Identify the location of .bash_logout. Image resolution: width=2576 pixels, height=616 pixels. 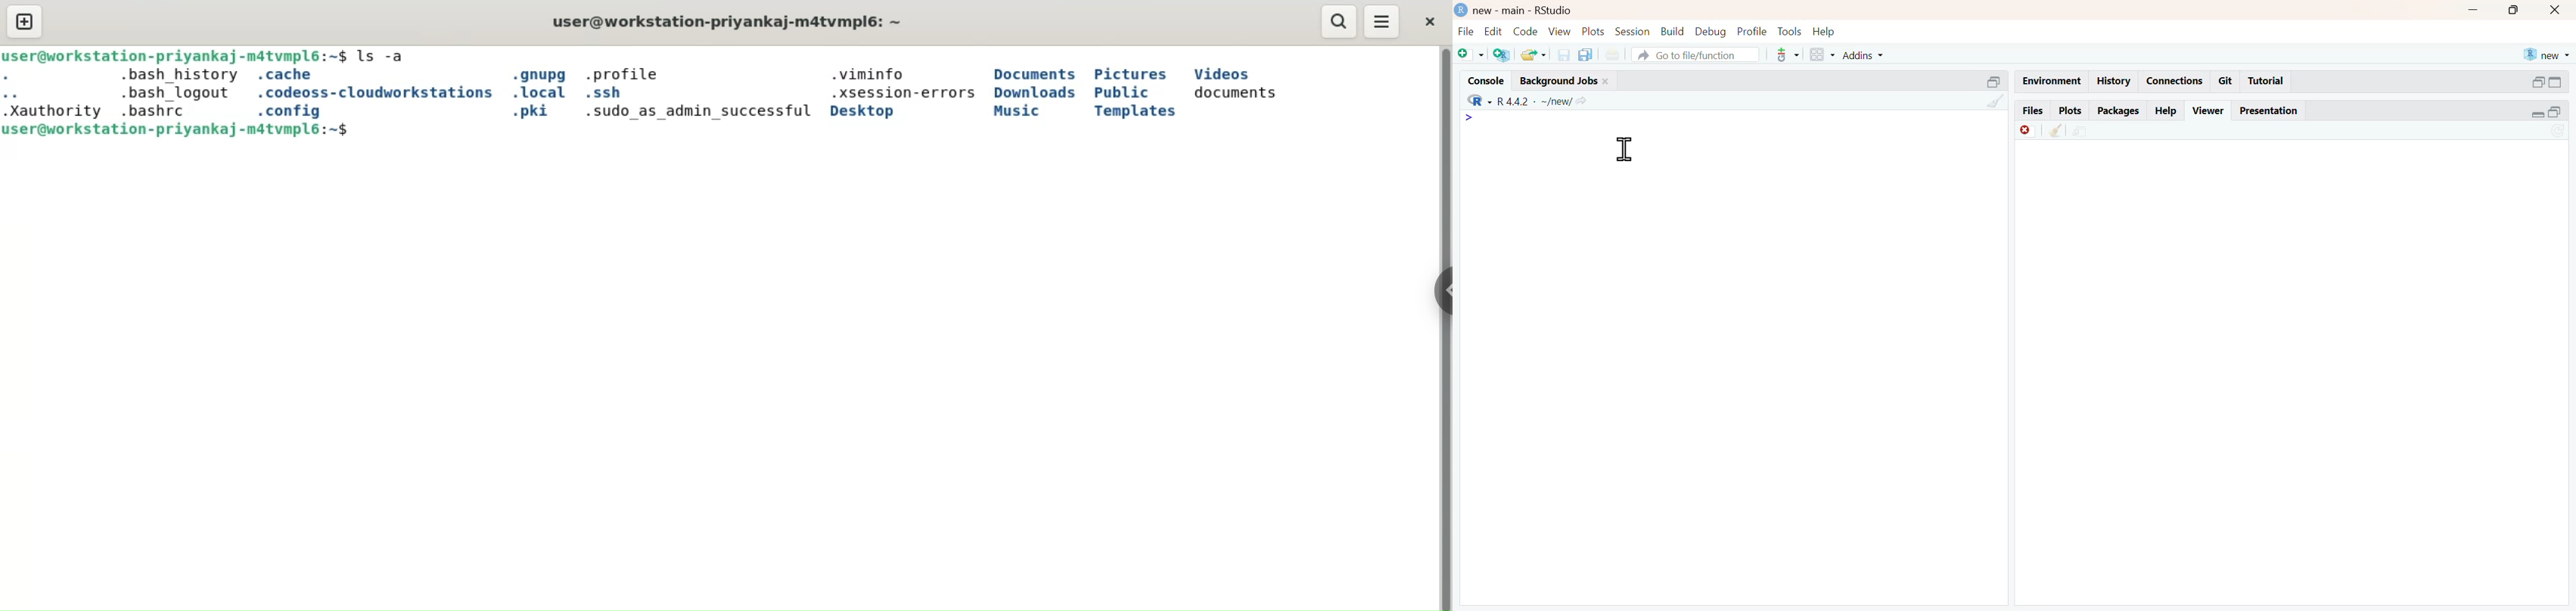
(183, 93).